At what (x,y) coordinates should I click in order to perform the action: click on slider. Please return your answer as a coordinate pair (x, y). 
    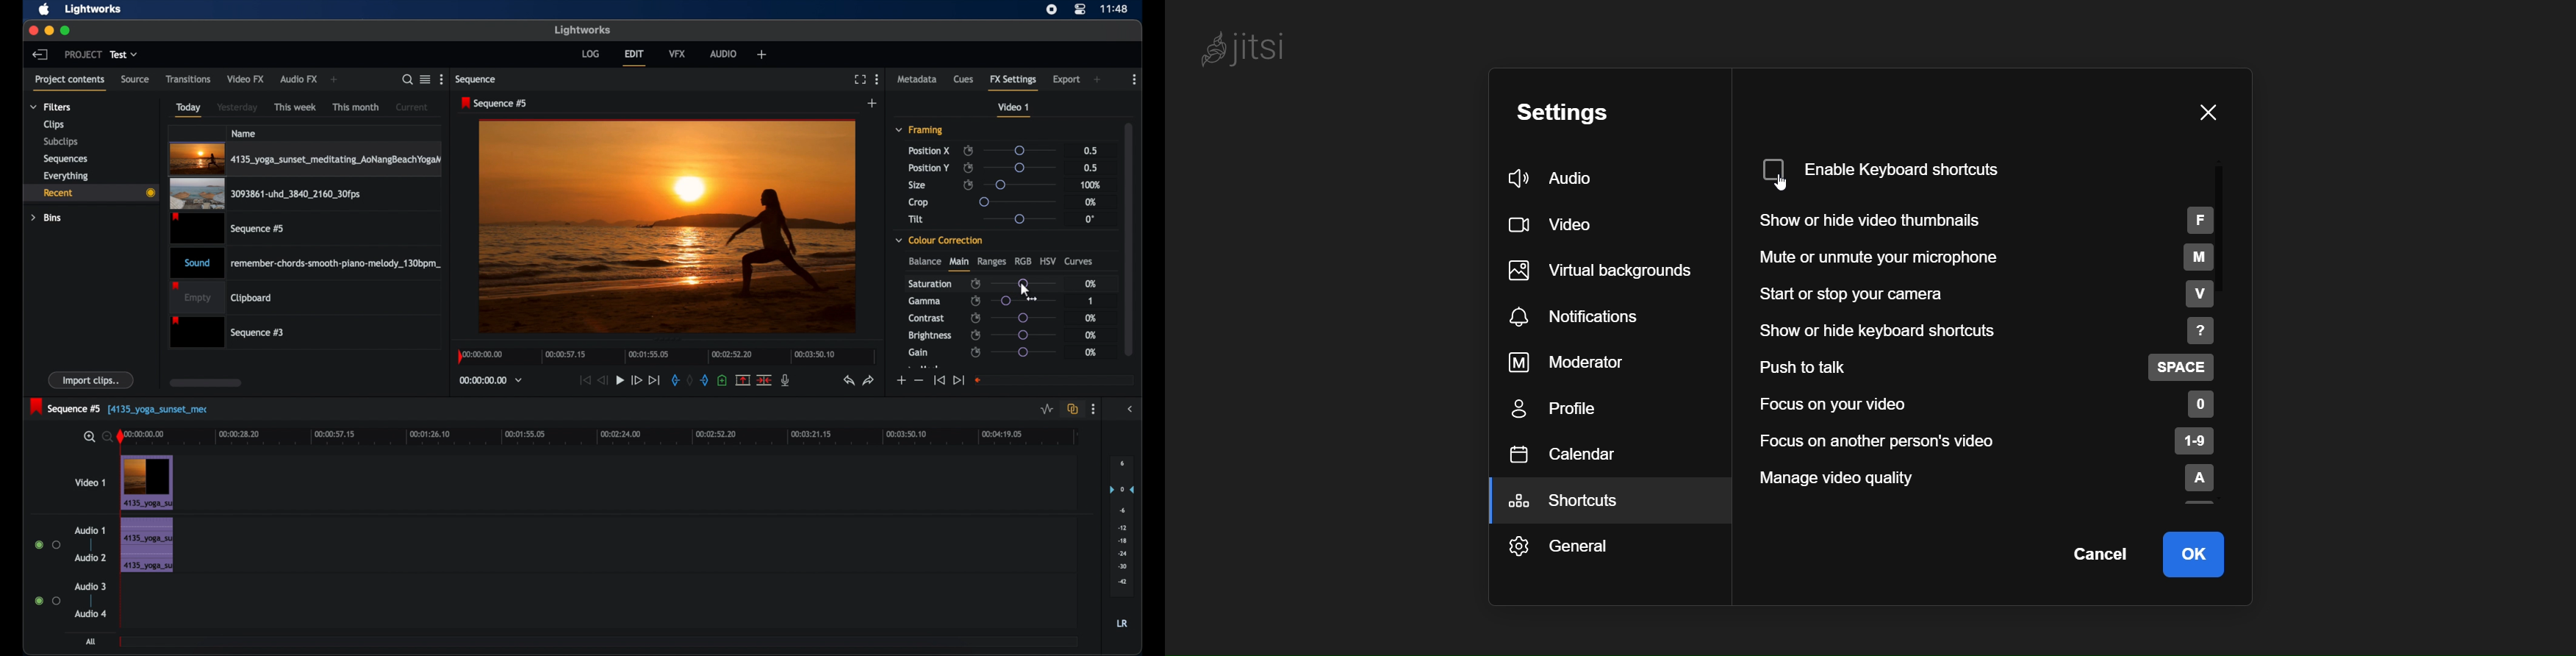
    Looking at the image, I should click on (1019, 201).